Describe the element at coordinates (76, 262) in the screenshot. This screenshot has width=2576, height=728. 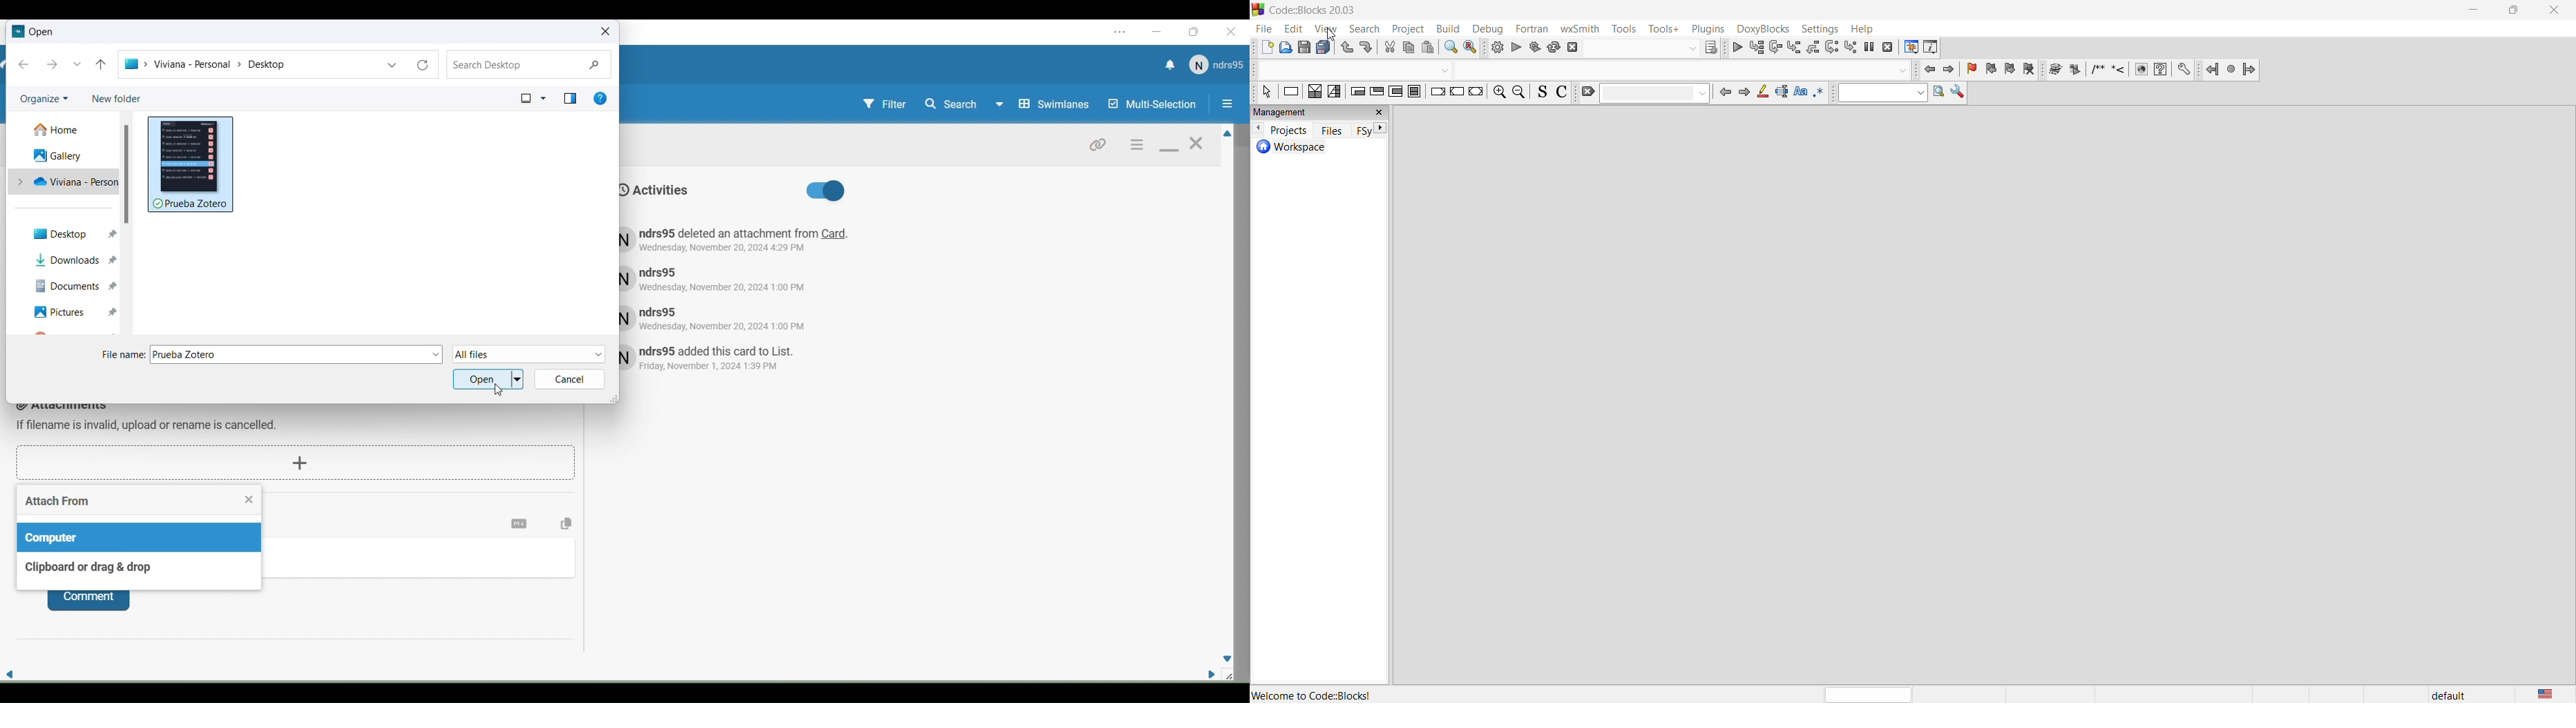
I see `Downloads` at that location.